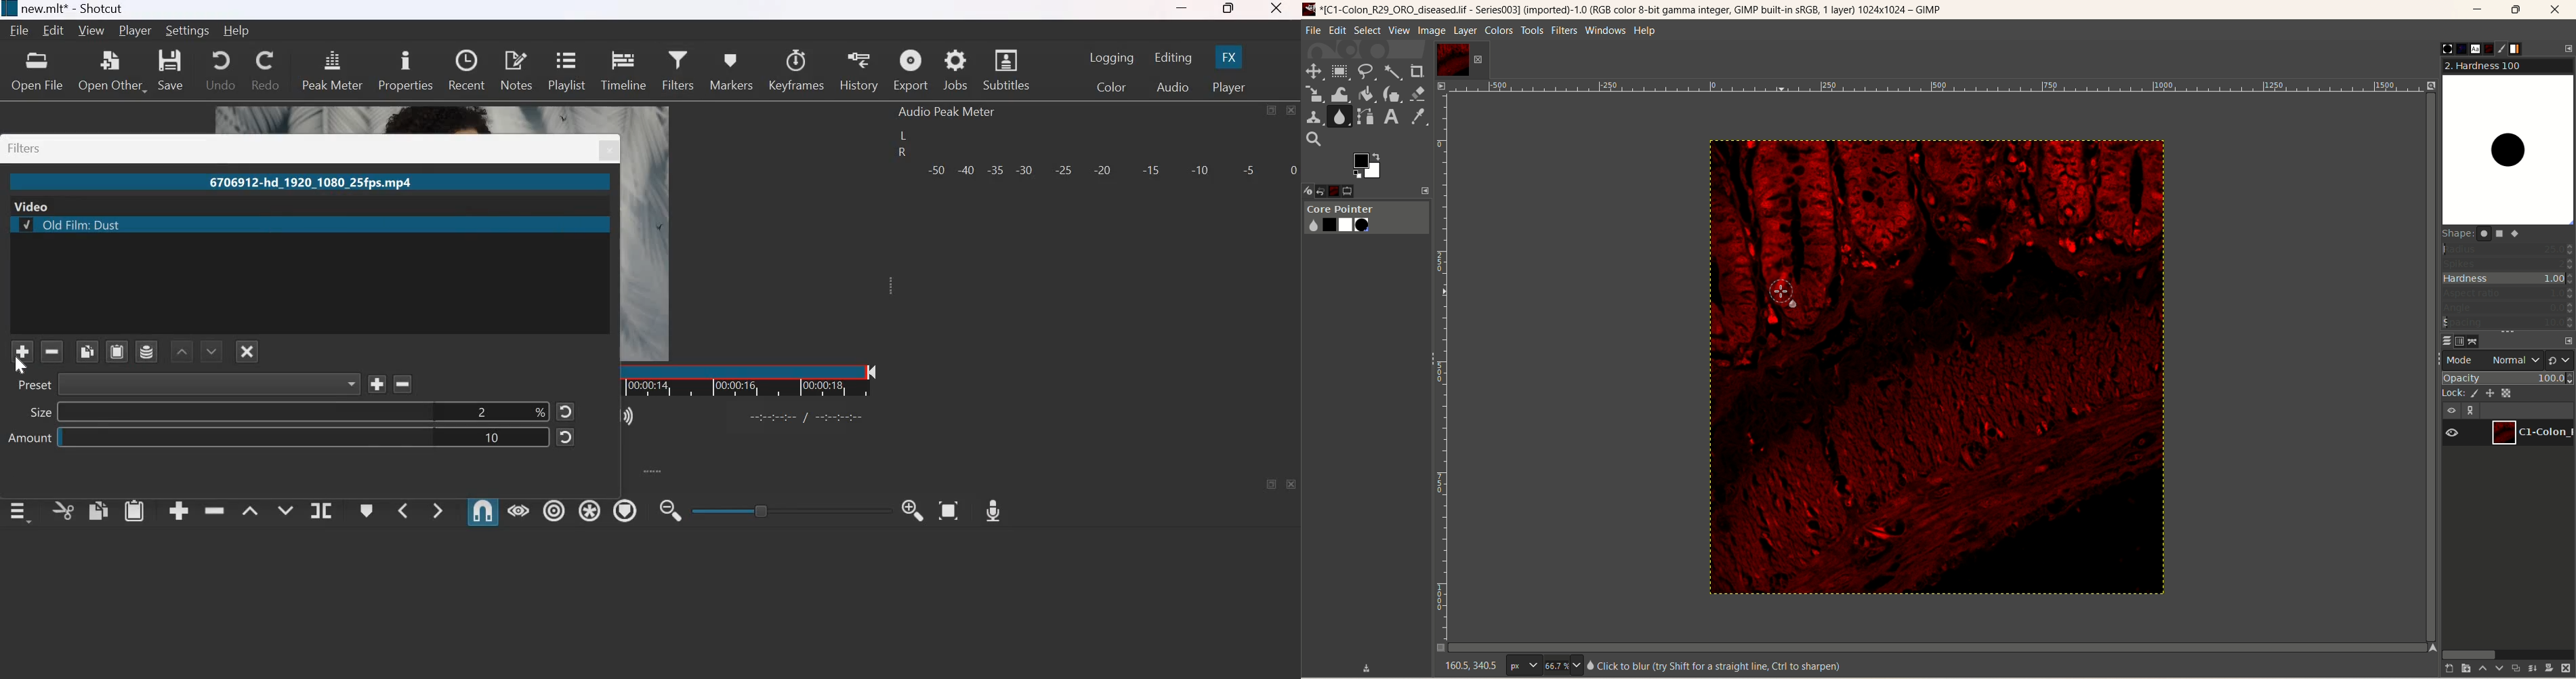  I want to click on spikes, so click(2509, 262).